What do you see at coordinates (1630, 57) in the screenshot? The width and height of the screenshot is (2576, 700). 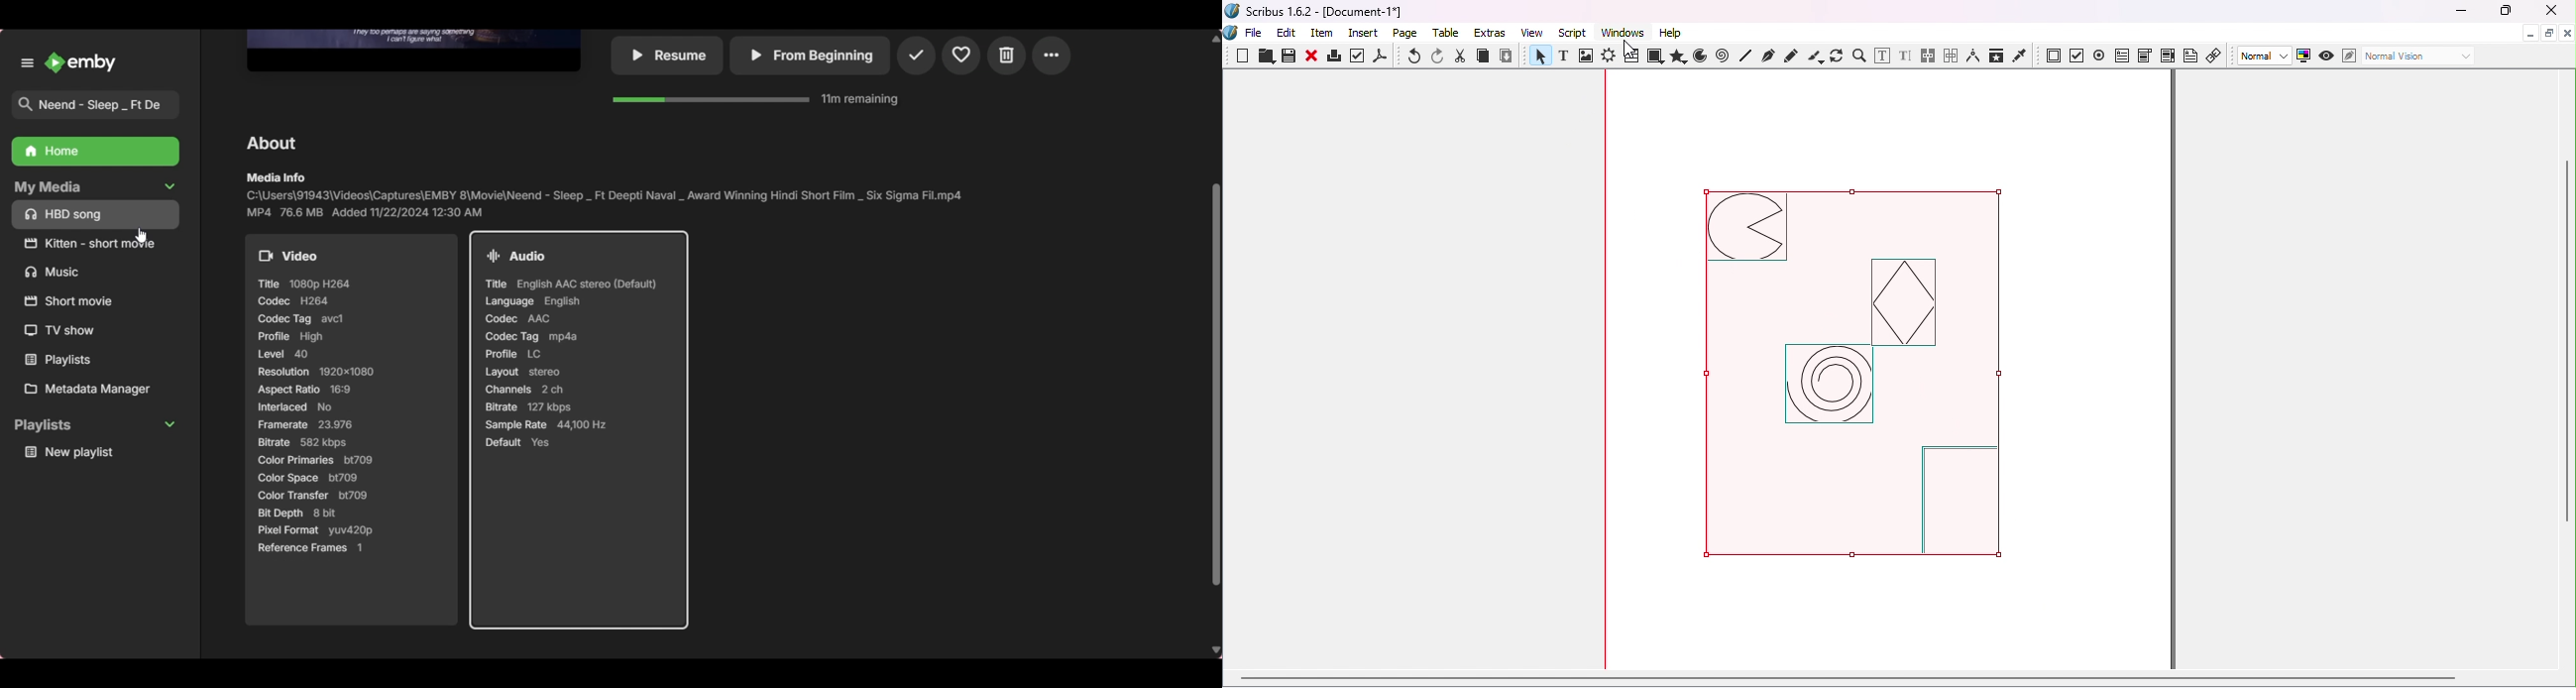 I see `Table` at bounding box center [1630, 57].